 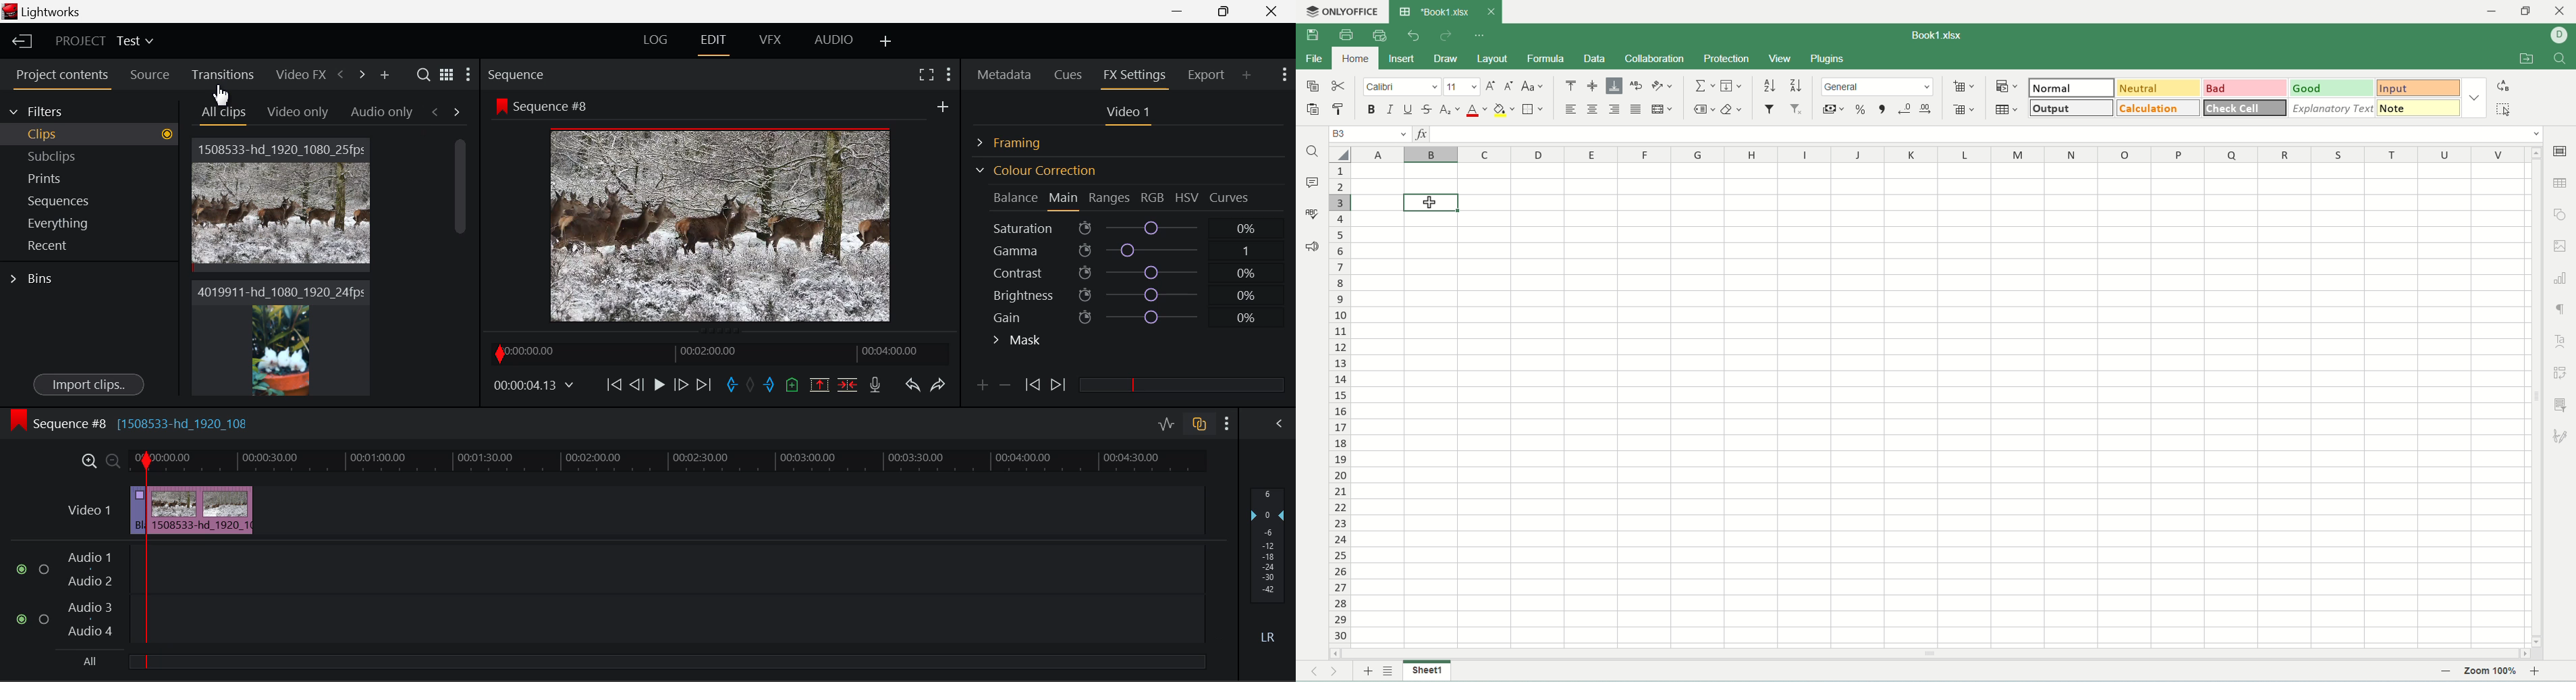 I want to click on Clips Tab Open, so click(x=93, y=134).